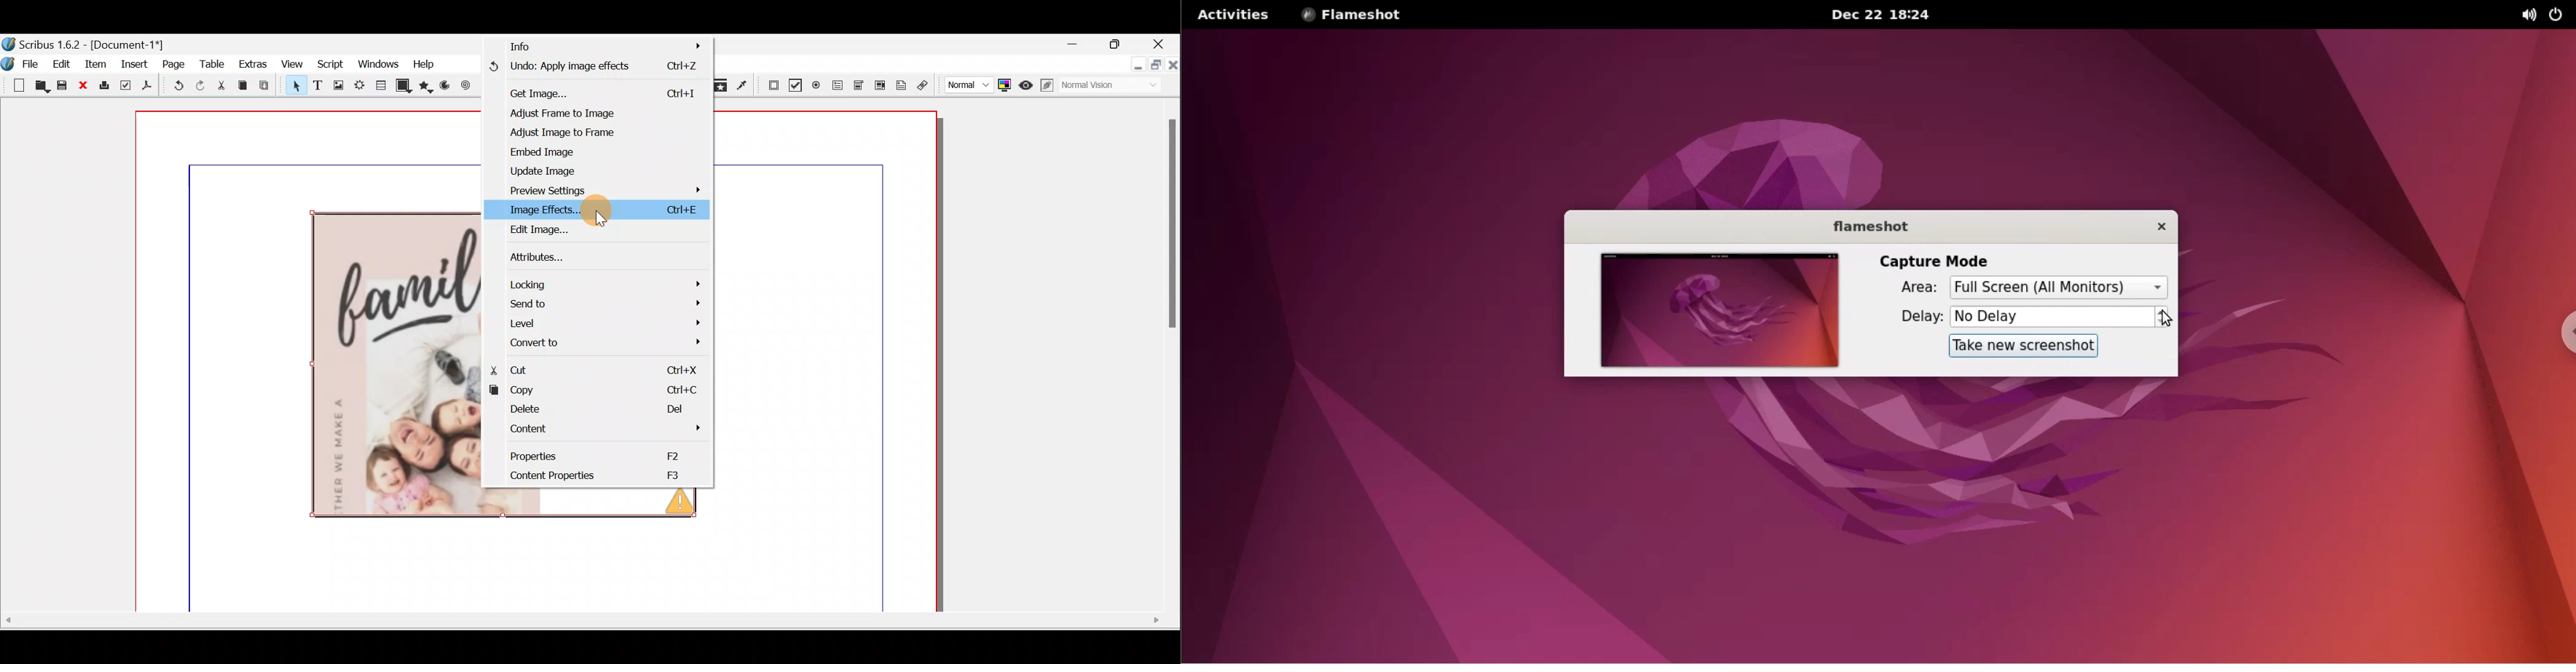 Image resolution: width=2576 pixels, height=672 pixels. What do you see at coordinates (1119, 45) in the screenshot?
I see `maximise` at bounding box center [1119, 45].